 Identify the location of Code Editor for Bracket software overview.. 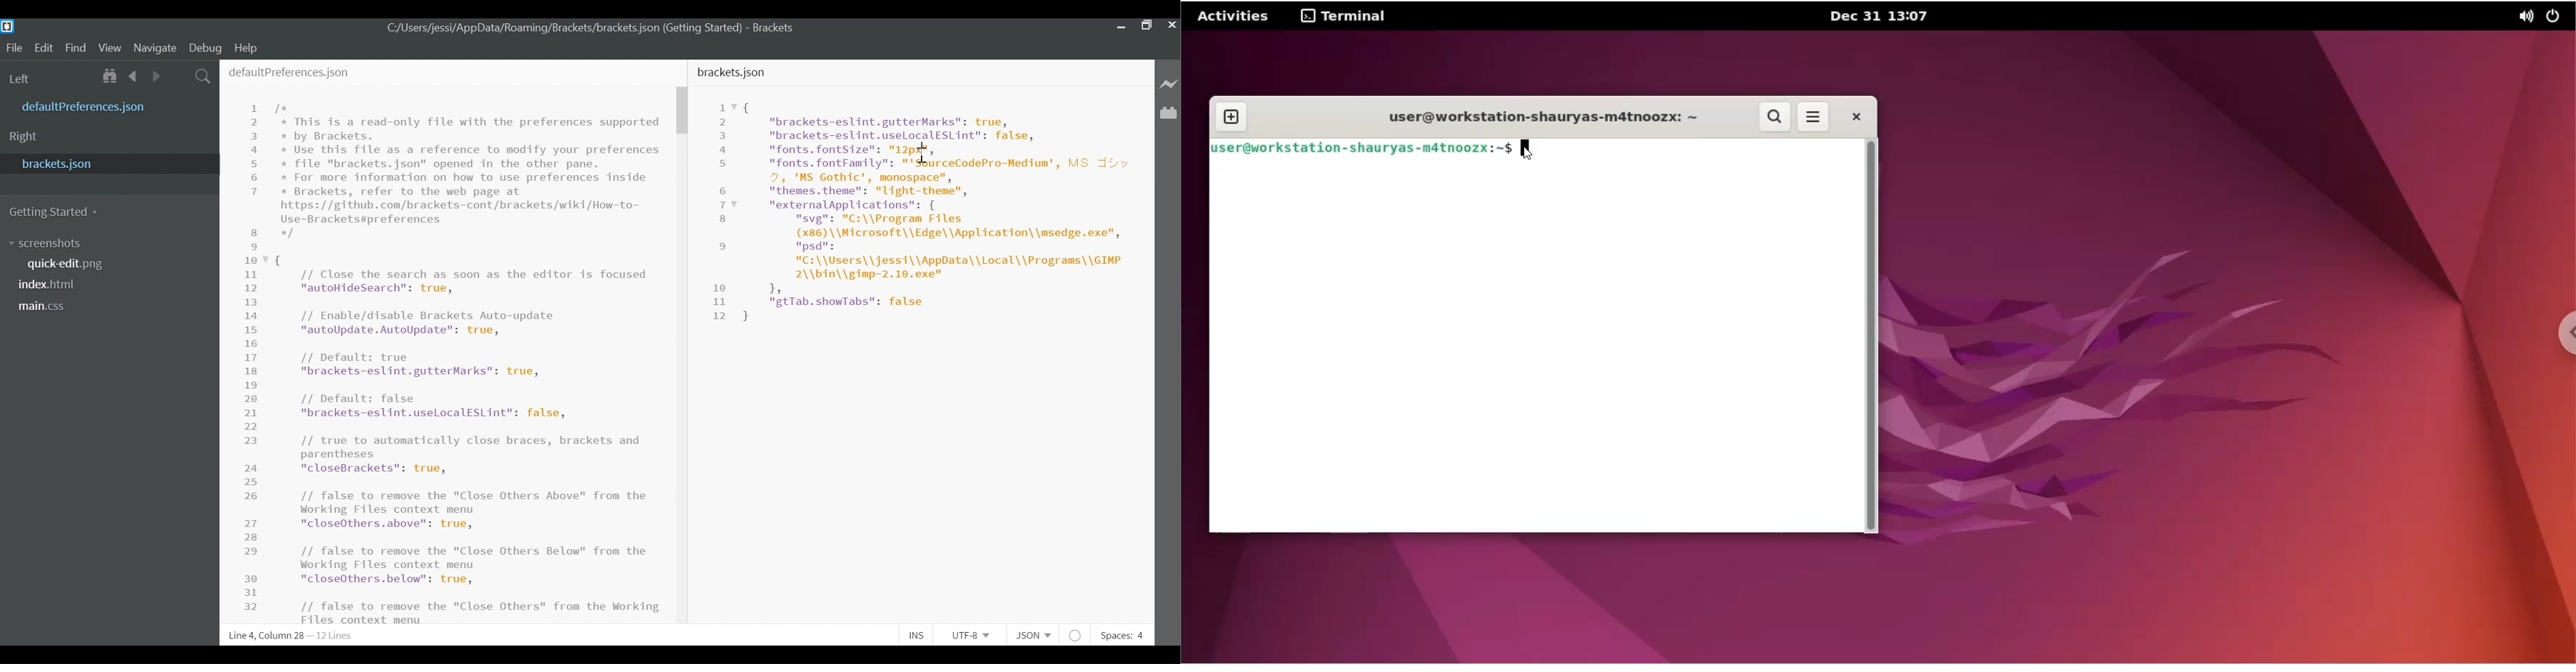
(946, 212).